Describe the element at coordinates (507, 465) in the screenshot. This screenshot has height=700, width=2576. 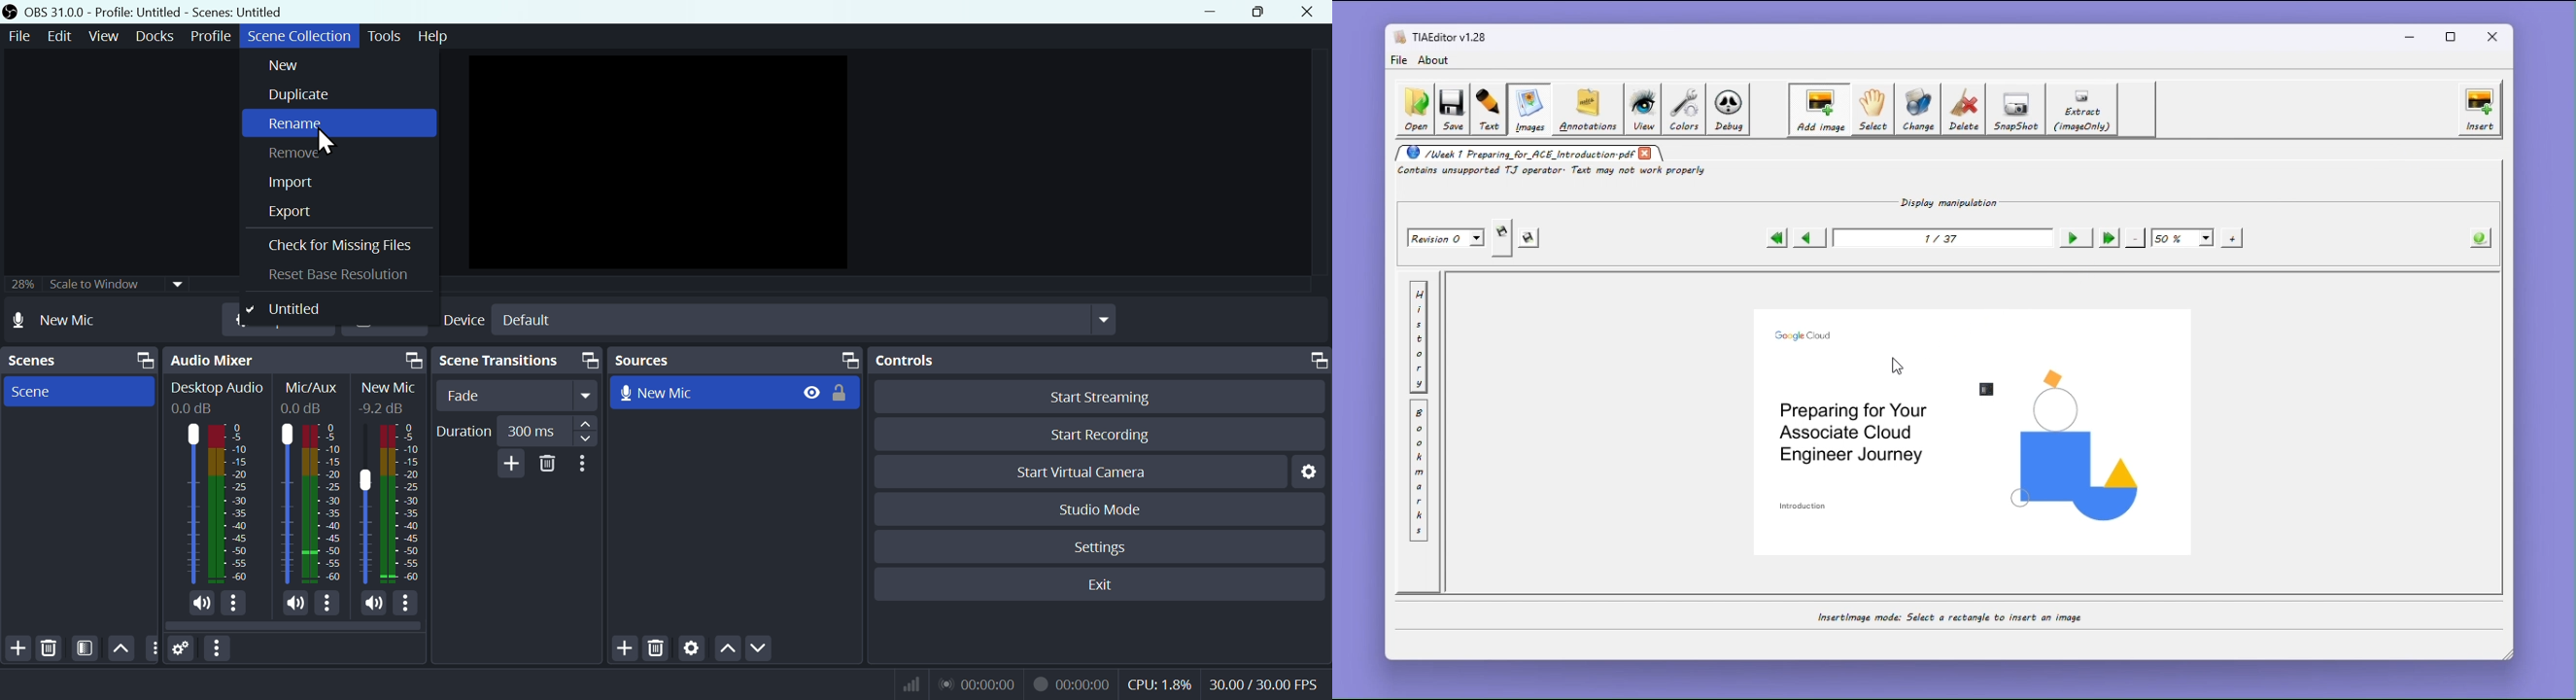
I see `Add ` at that location.